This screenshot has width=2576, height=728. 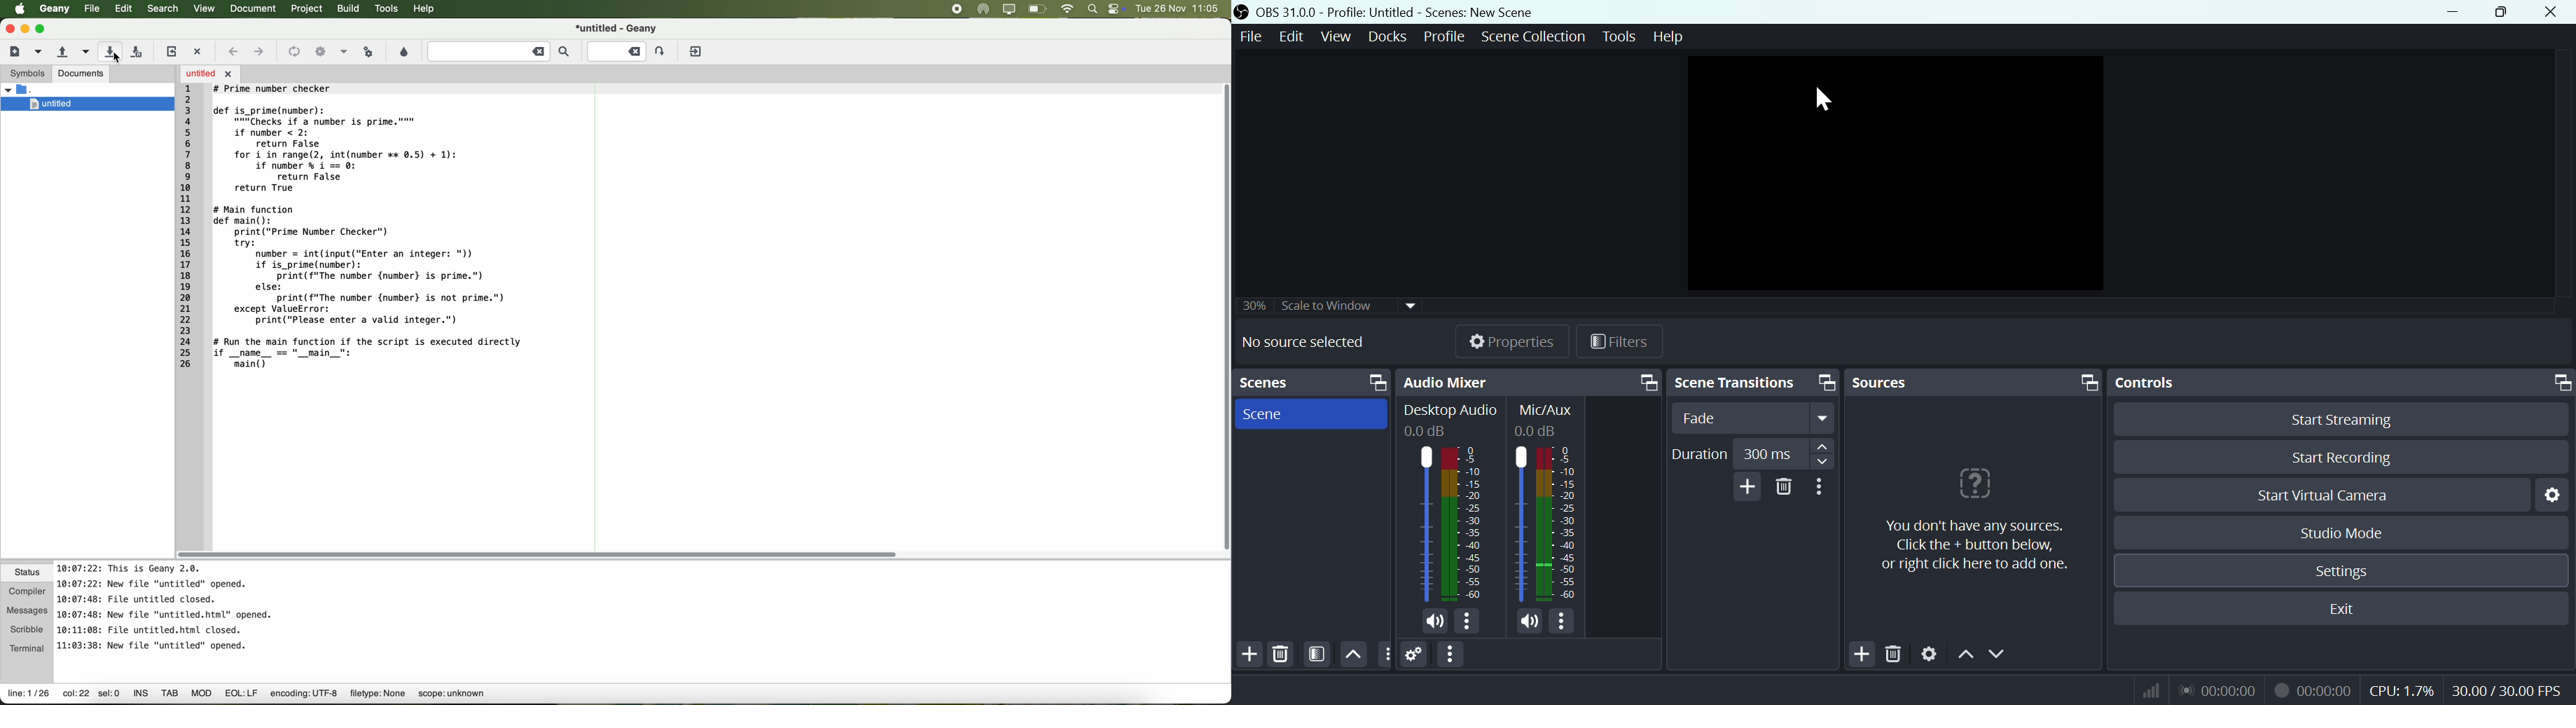 What do you see at coordinates (1828, 100) in the screenshot?
I see `Cursor` at bounding box center [1828, 100].